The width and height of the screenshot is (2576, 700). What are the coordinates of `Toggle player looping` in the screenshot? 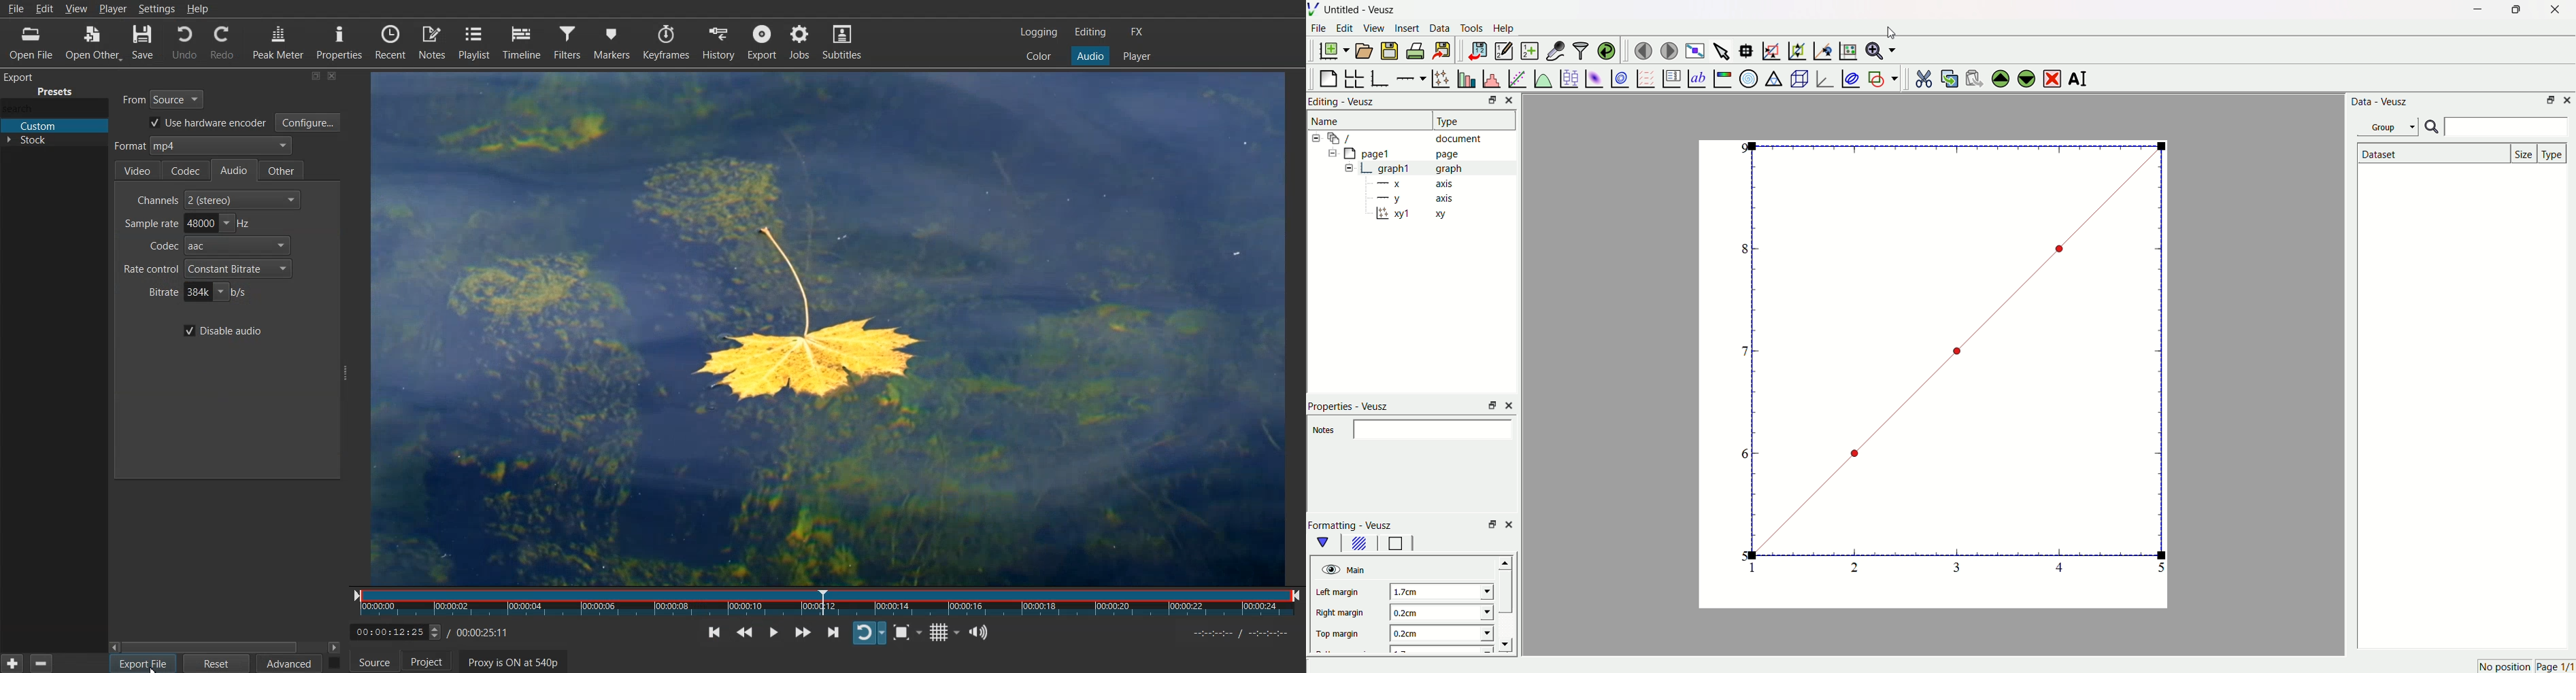 It's located at (869, 632).